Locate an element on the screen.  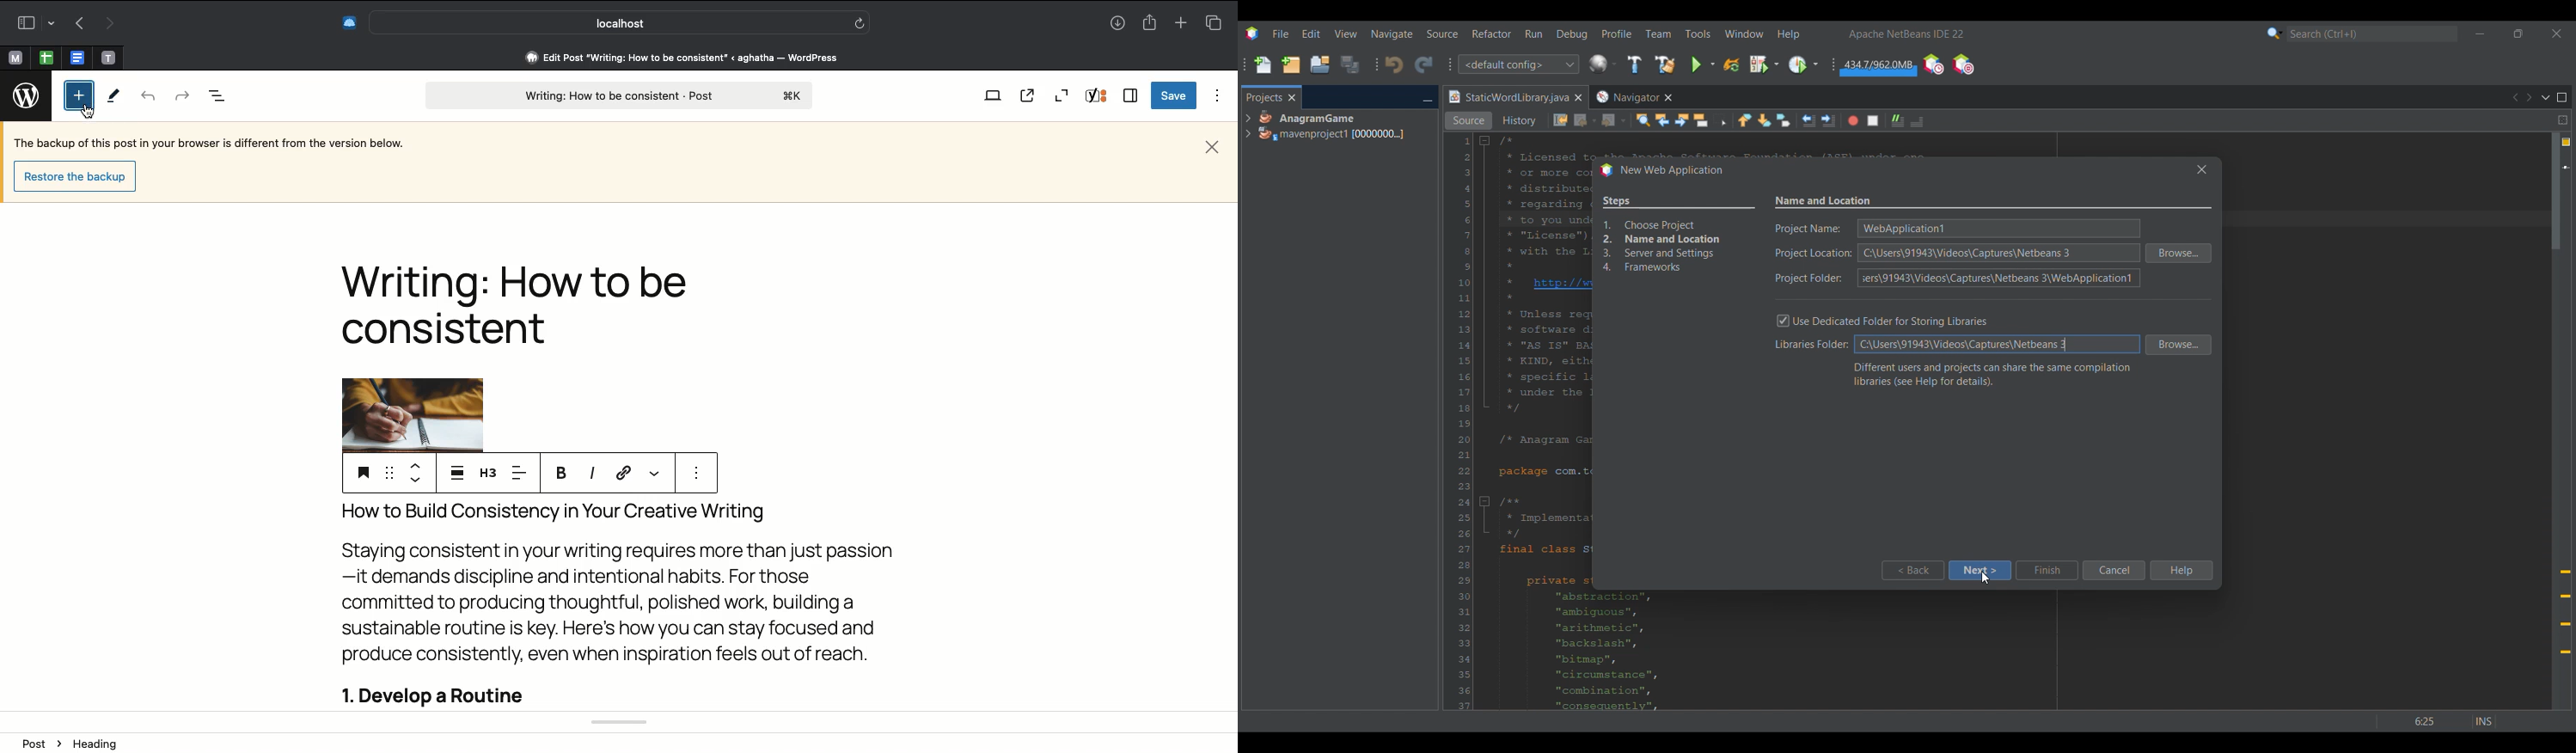
Sentence about backup  is located at coordinates (211, 144).